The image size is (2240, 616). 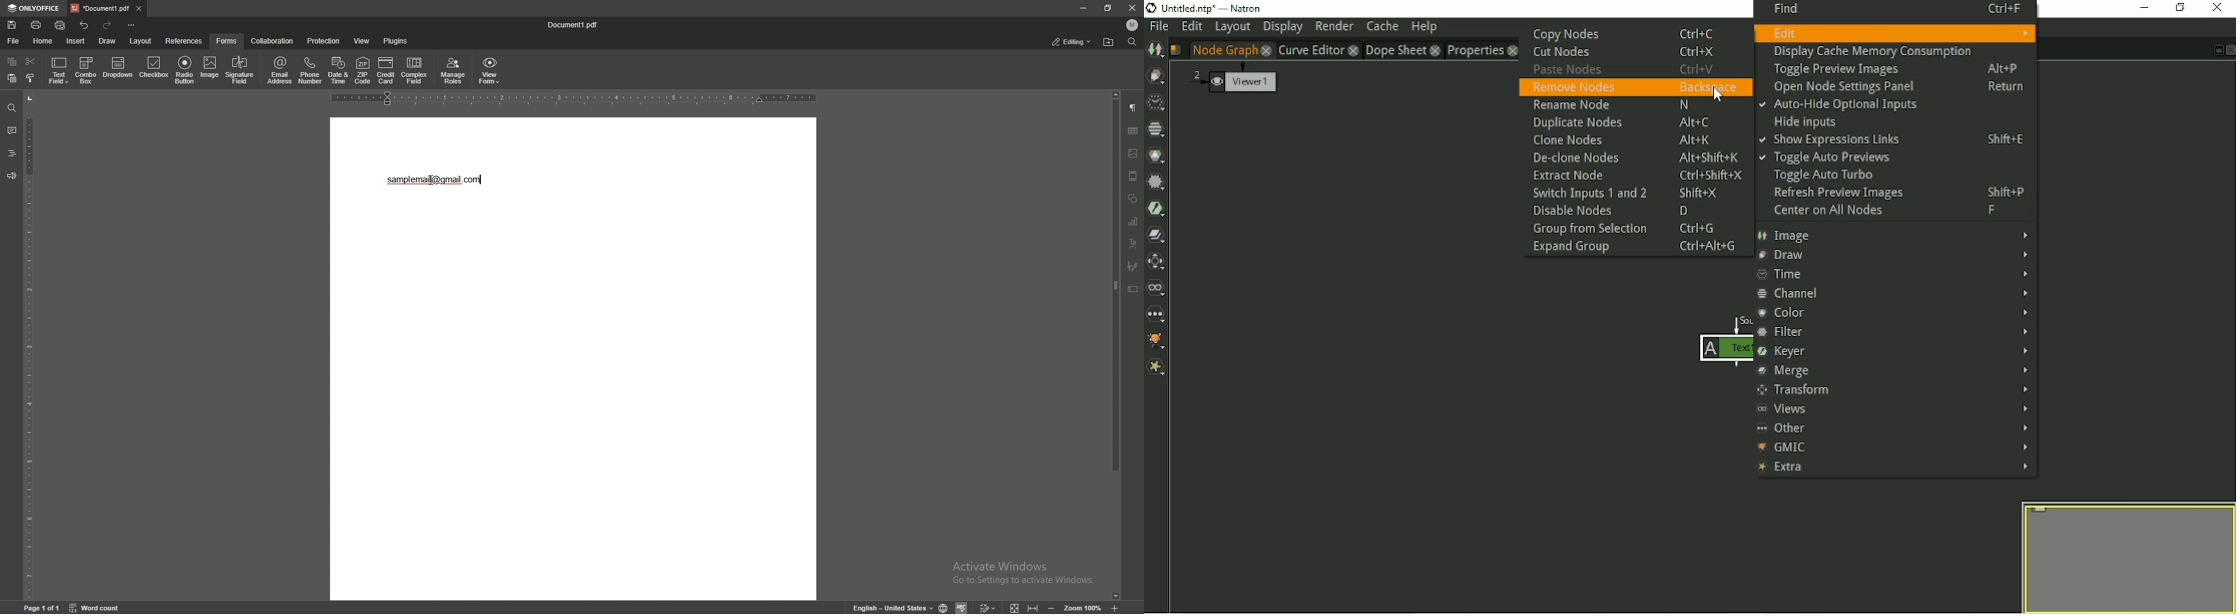 I want to click on paste, so click(x=11, y=78).